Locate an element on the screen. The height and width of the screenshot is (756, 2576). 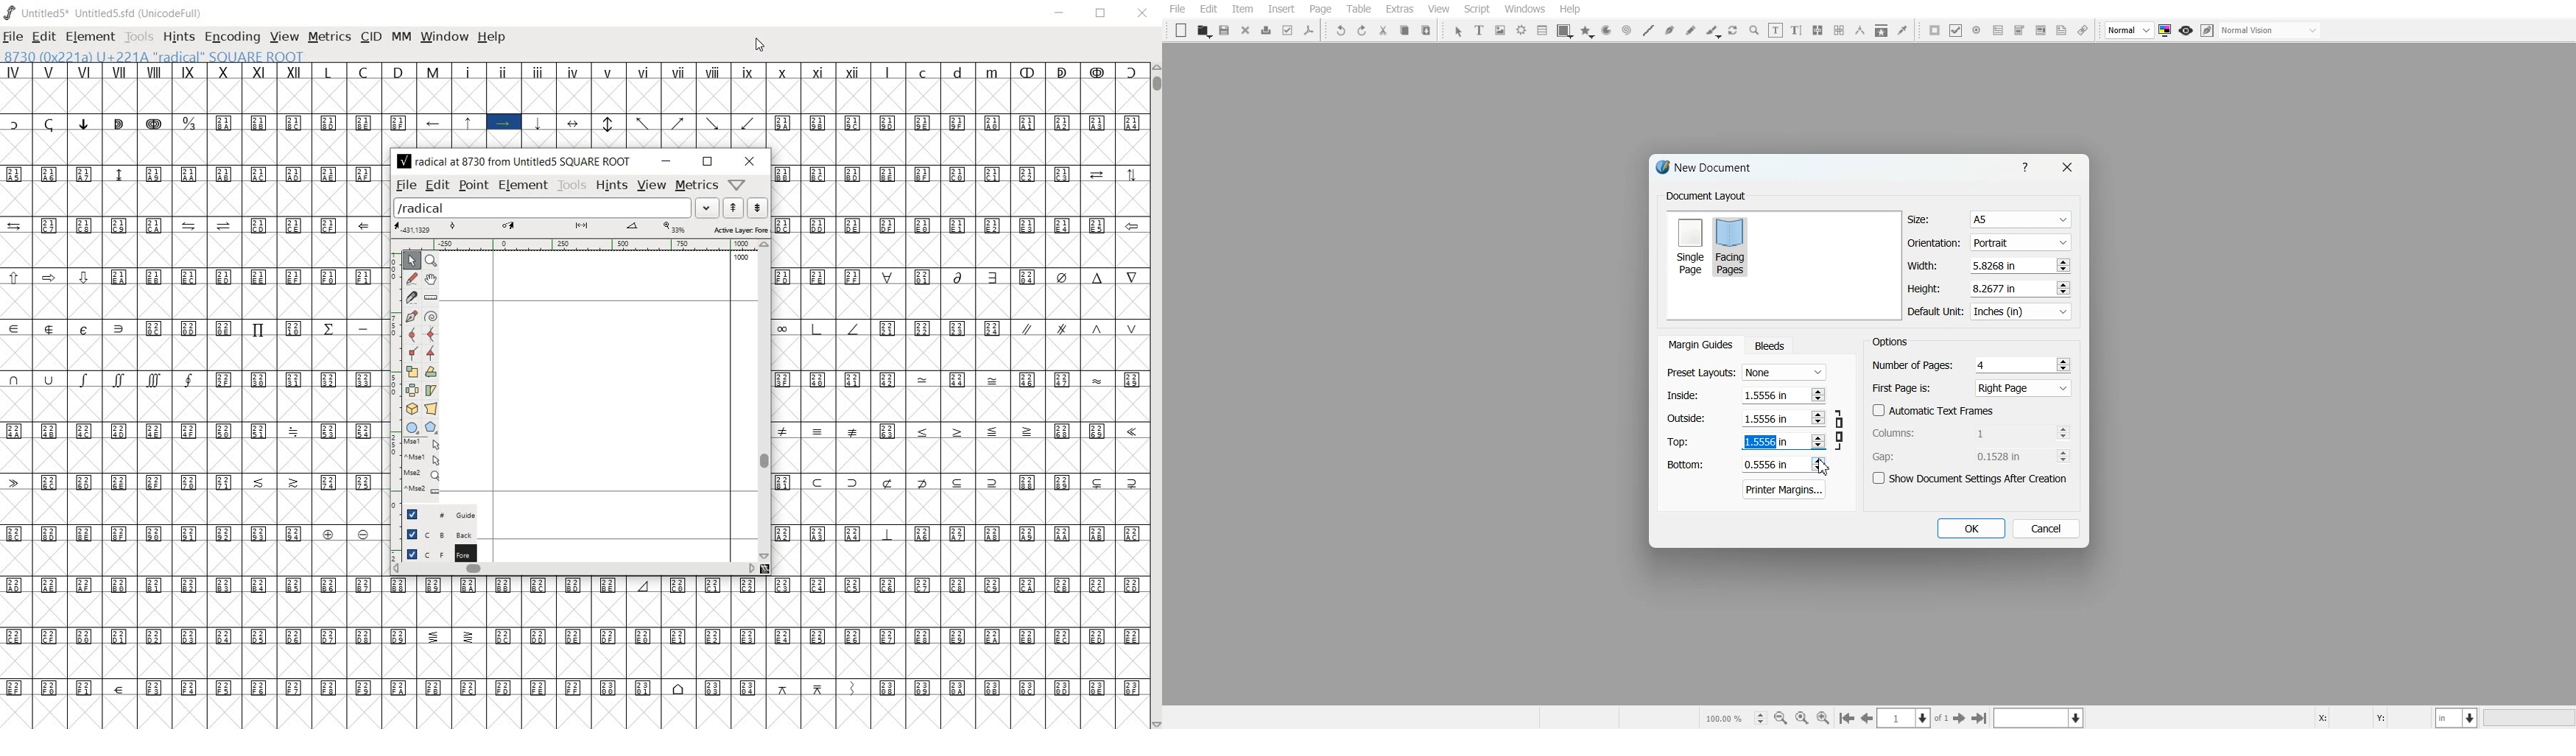
Bottom margin adjuster is located at coordinates (1745, 465).